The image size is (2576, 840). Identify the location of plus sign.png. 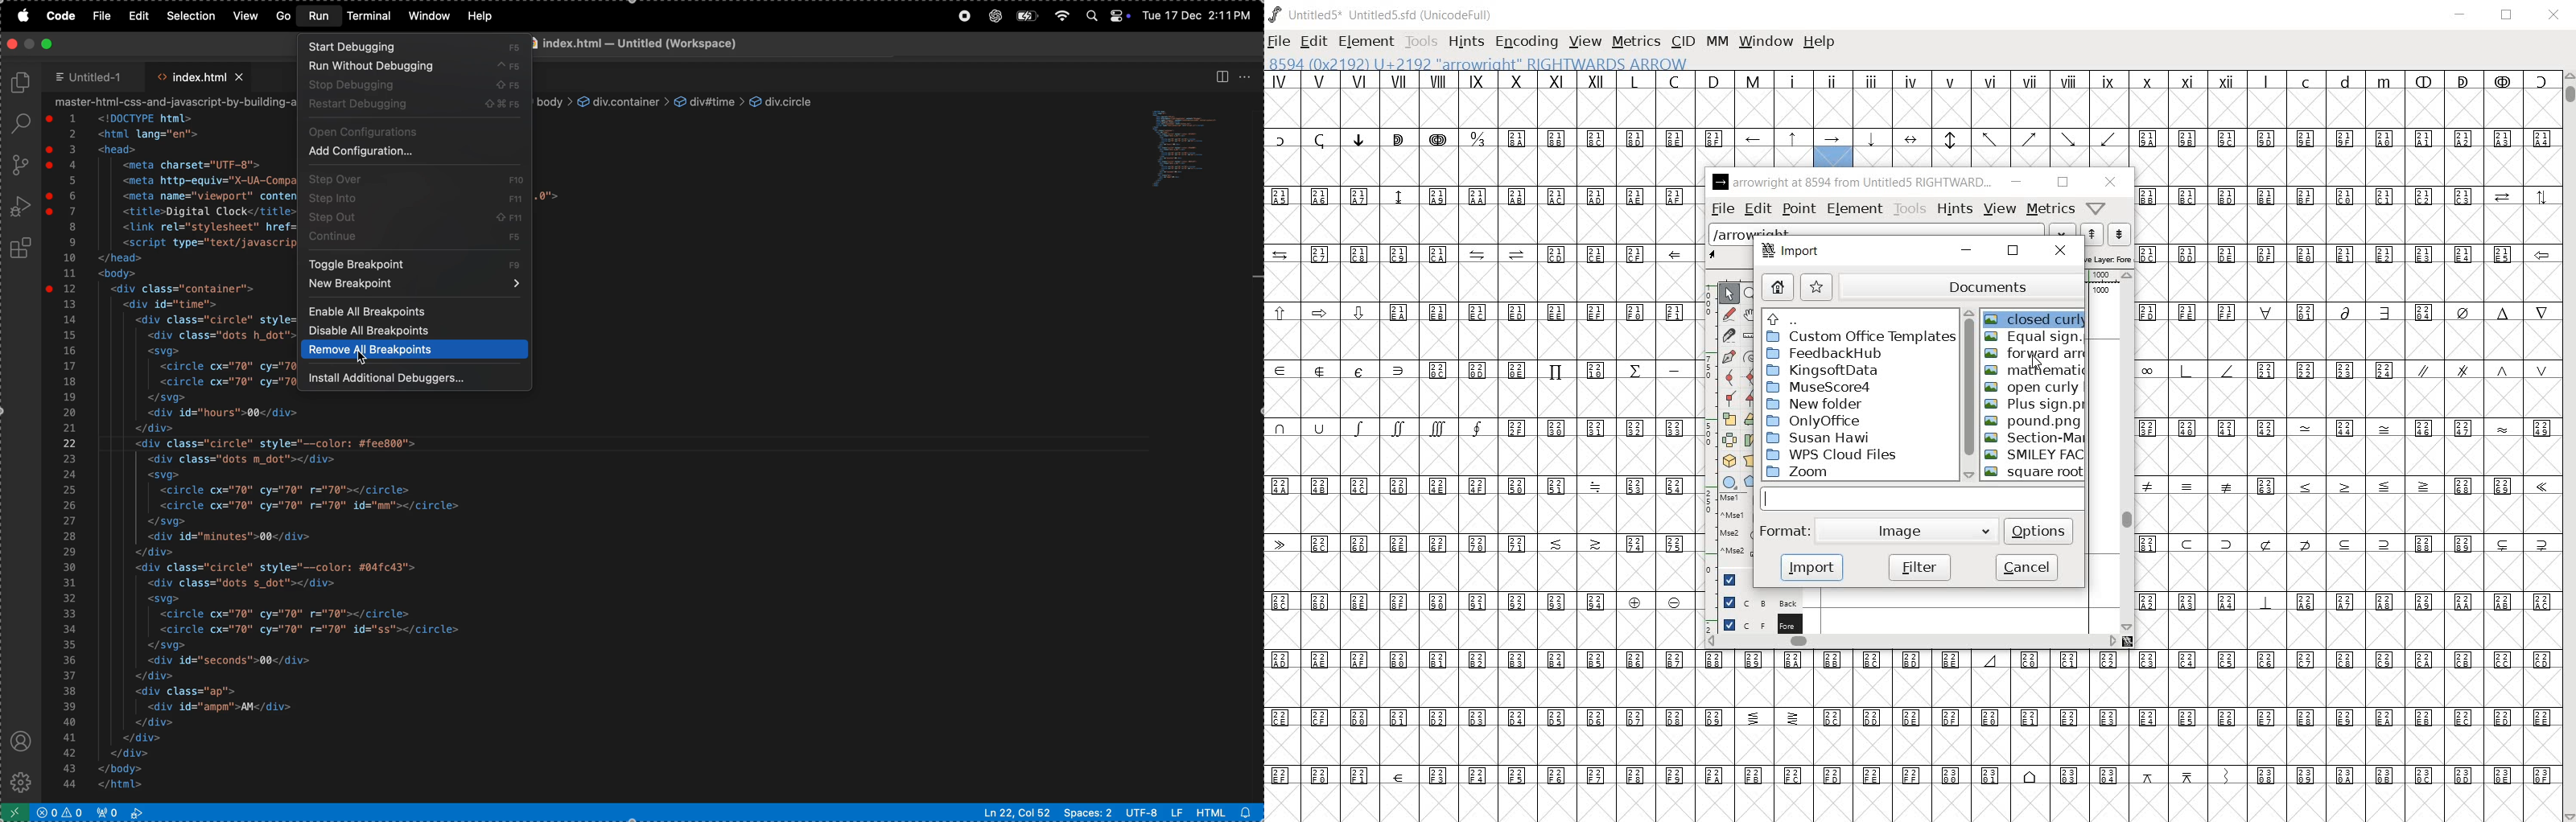
(2034, 405).